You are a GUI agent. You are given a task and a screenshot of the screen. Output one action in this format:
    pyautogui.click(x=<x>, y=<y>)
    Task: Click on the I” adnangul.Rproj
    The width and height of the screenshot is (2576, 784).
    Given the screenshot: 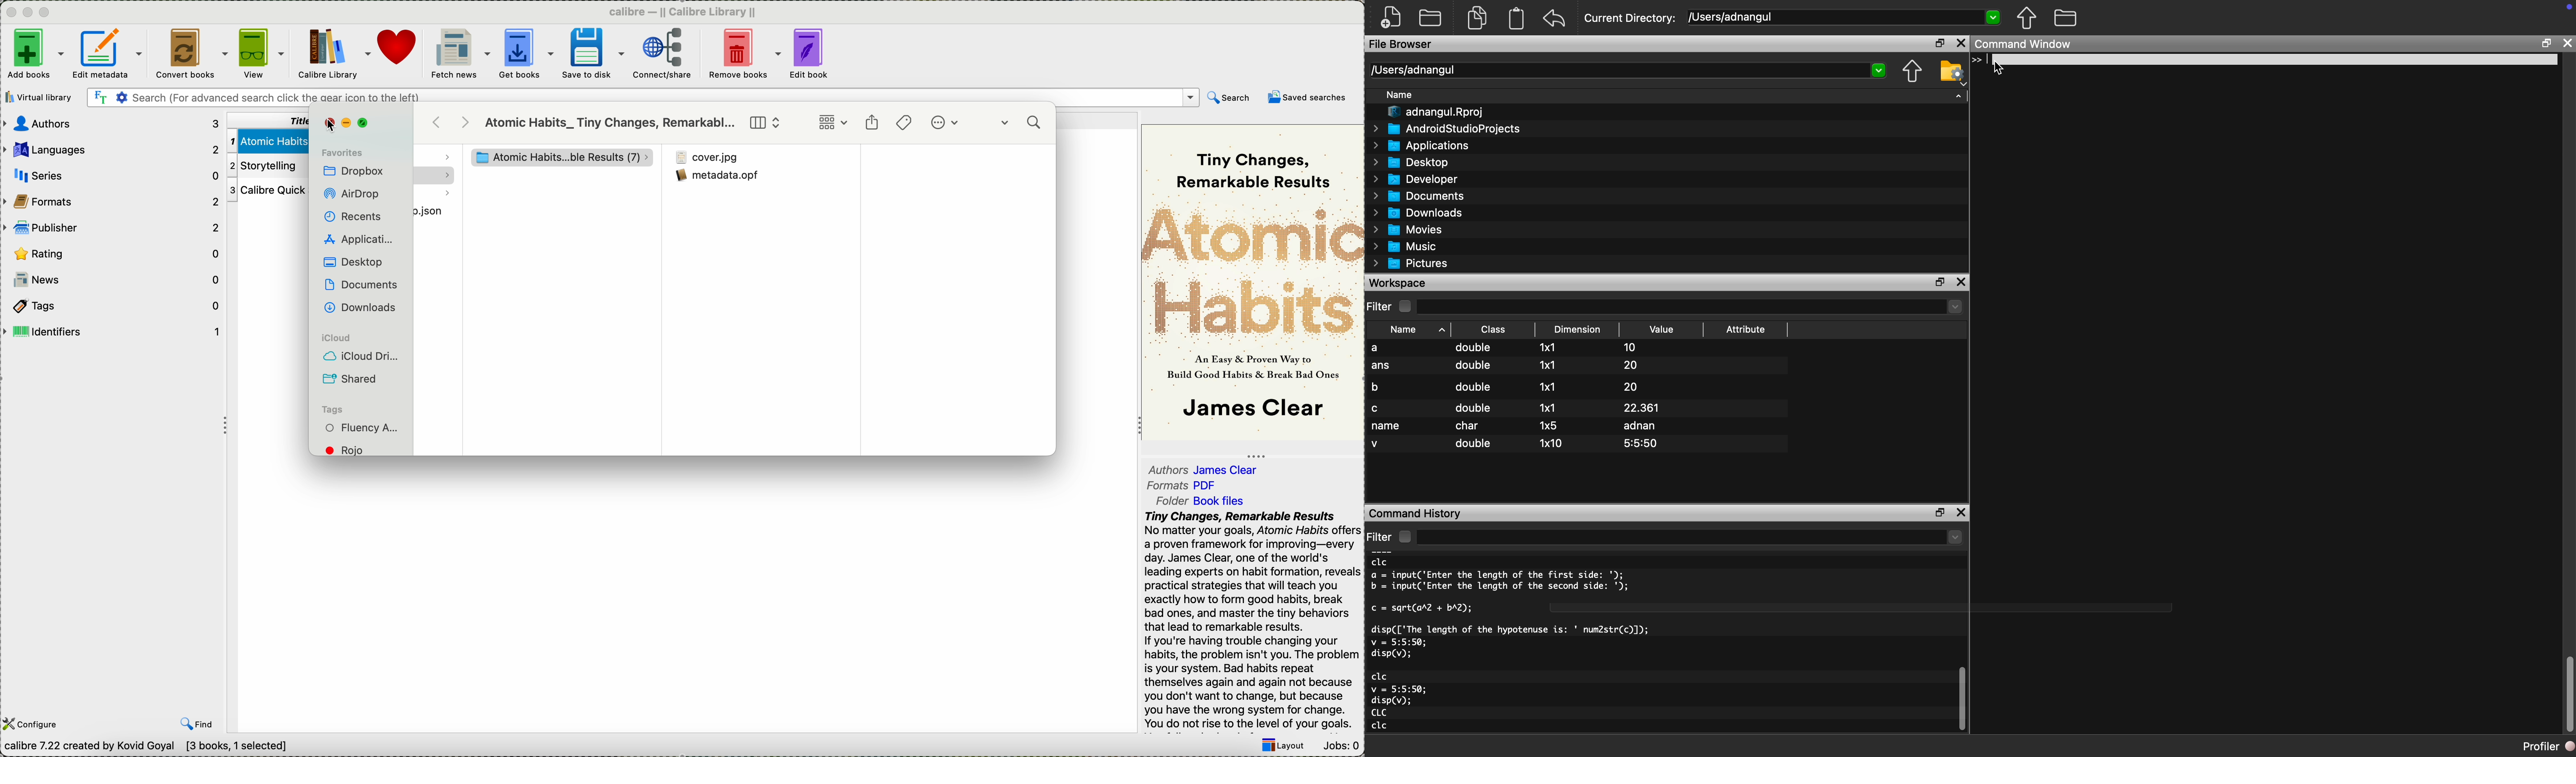 What is the action you would take?
    pyautogui.click(x=1431, y=112)
    